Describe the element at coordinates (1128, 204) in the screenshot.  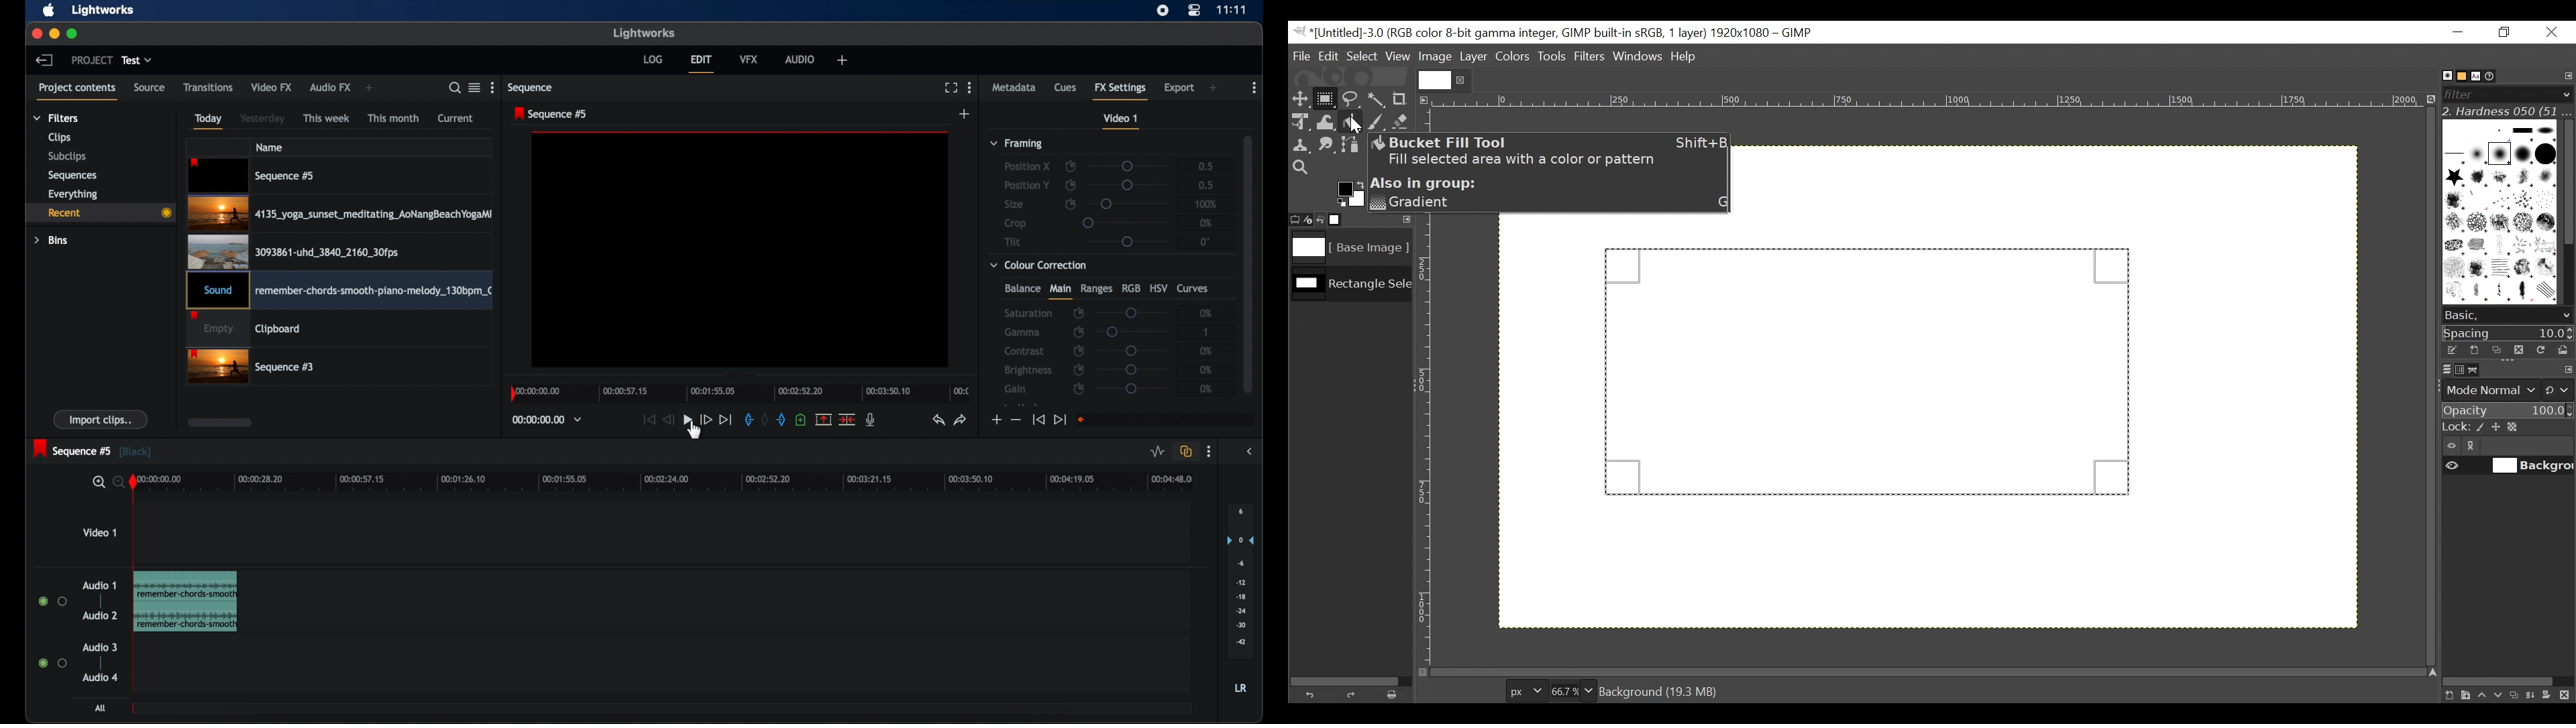
I see `slider` at that location.